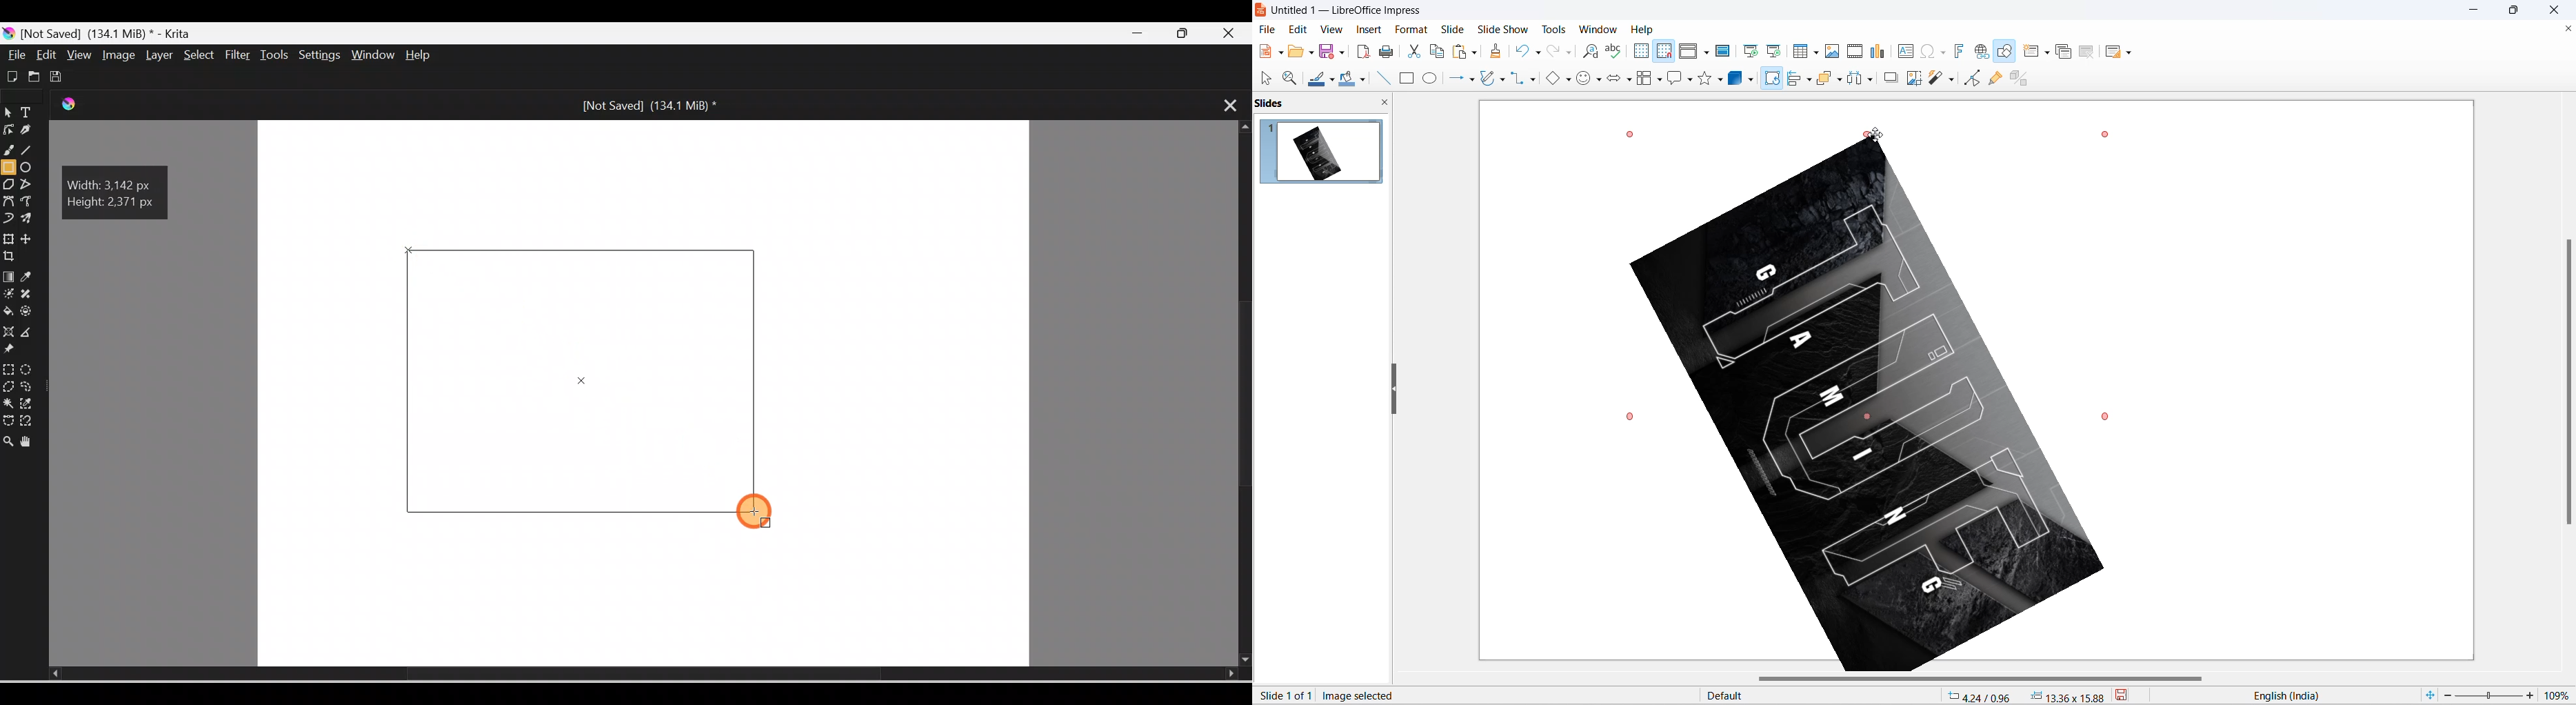 The width and height of the screenshot is (2576, 728). Describe the element at coordinates (8, 184) in the screenshot. I see `Polygon` at that location.